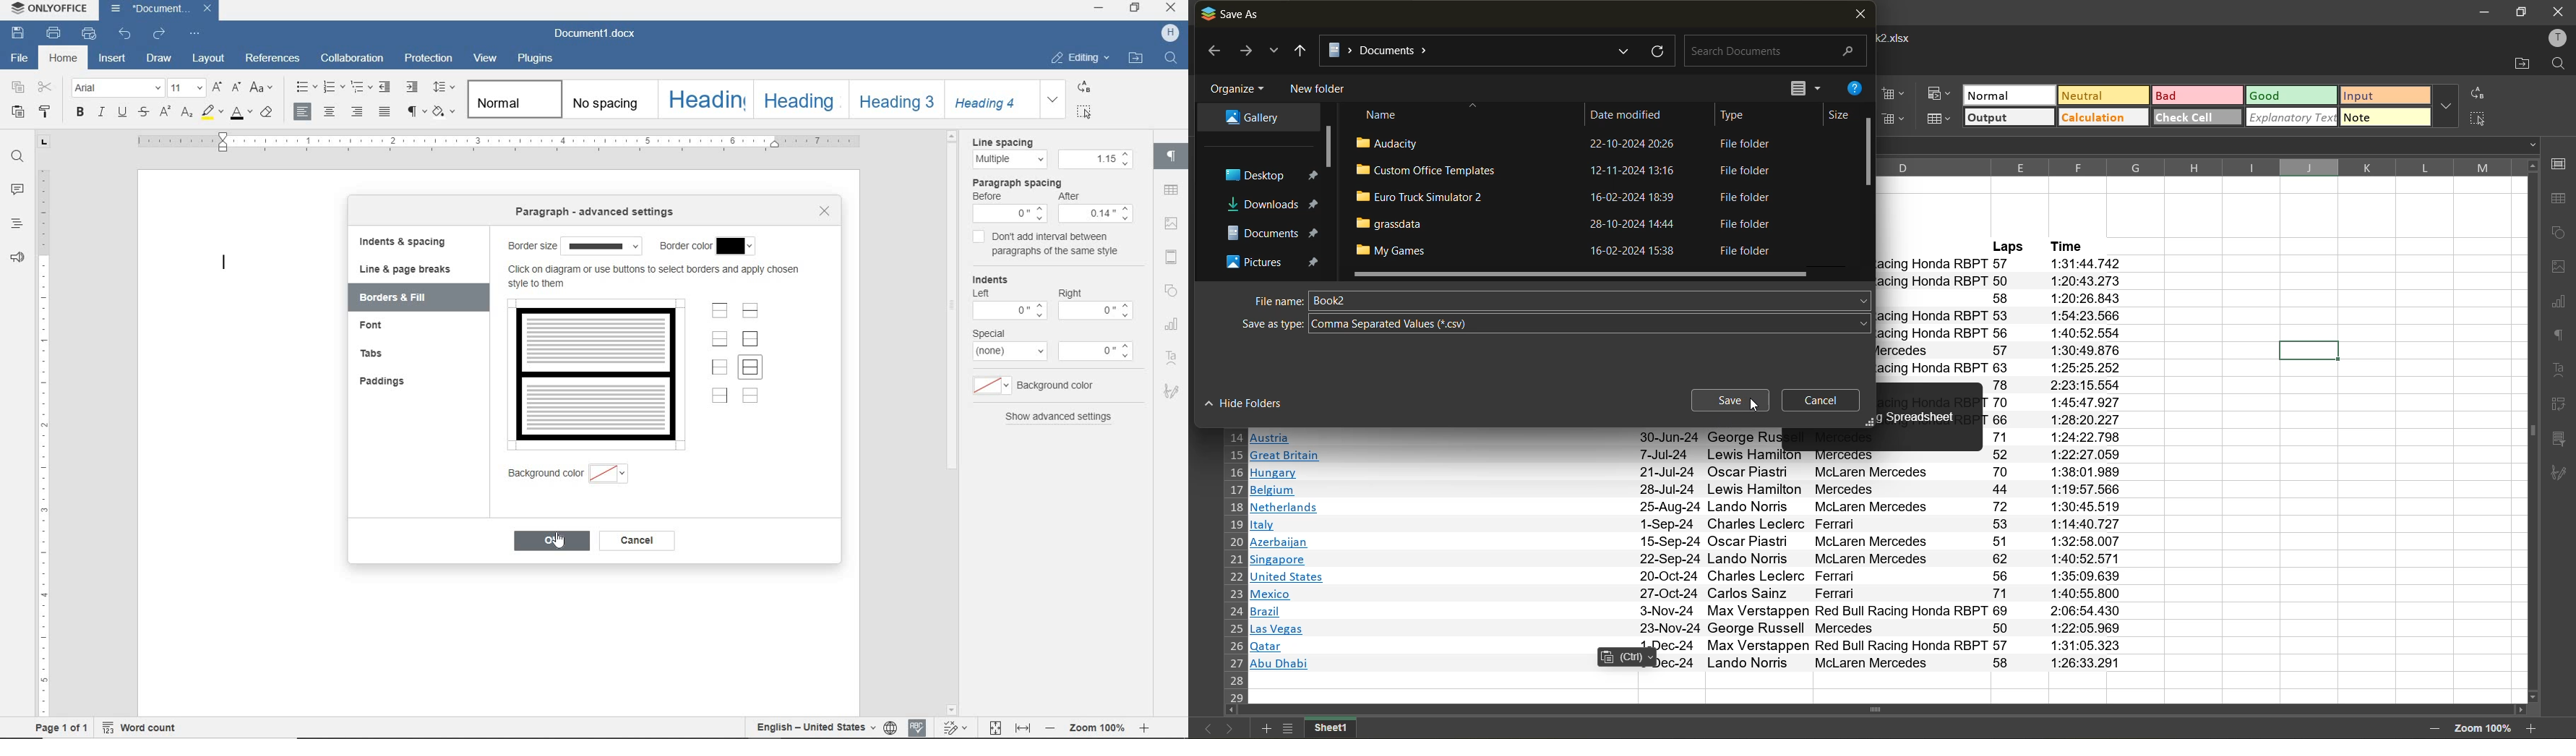 The image size is (2576, 756). Describe the element at coordinates (1245, 51) in the screenshot. I see `next` at that location.